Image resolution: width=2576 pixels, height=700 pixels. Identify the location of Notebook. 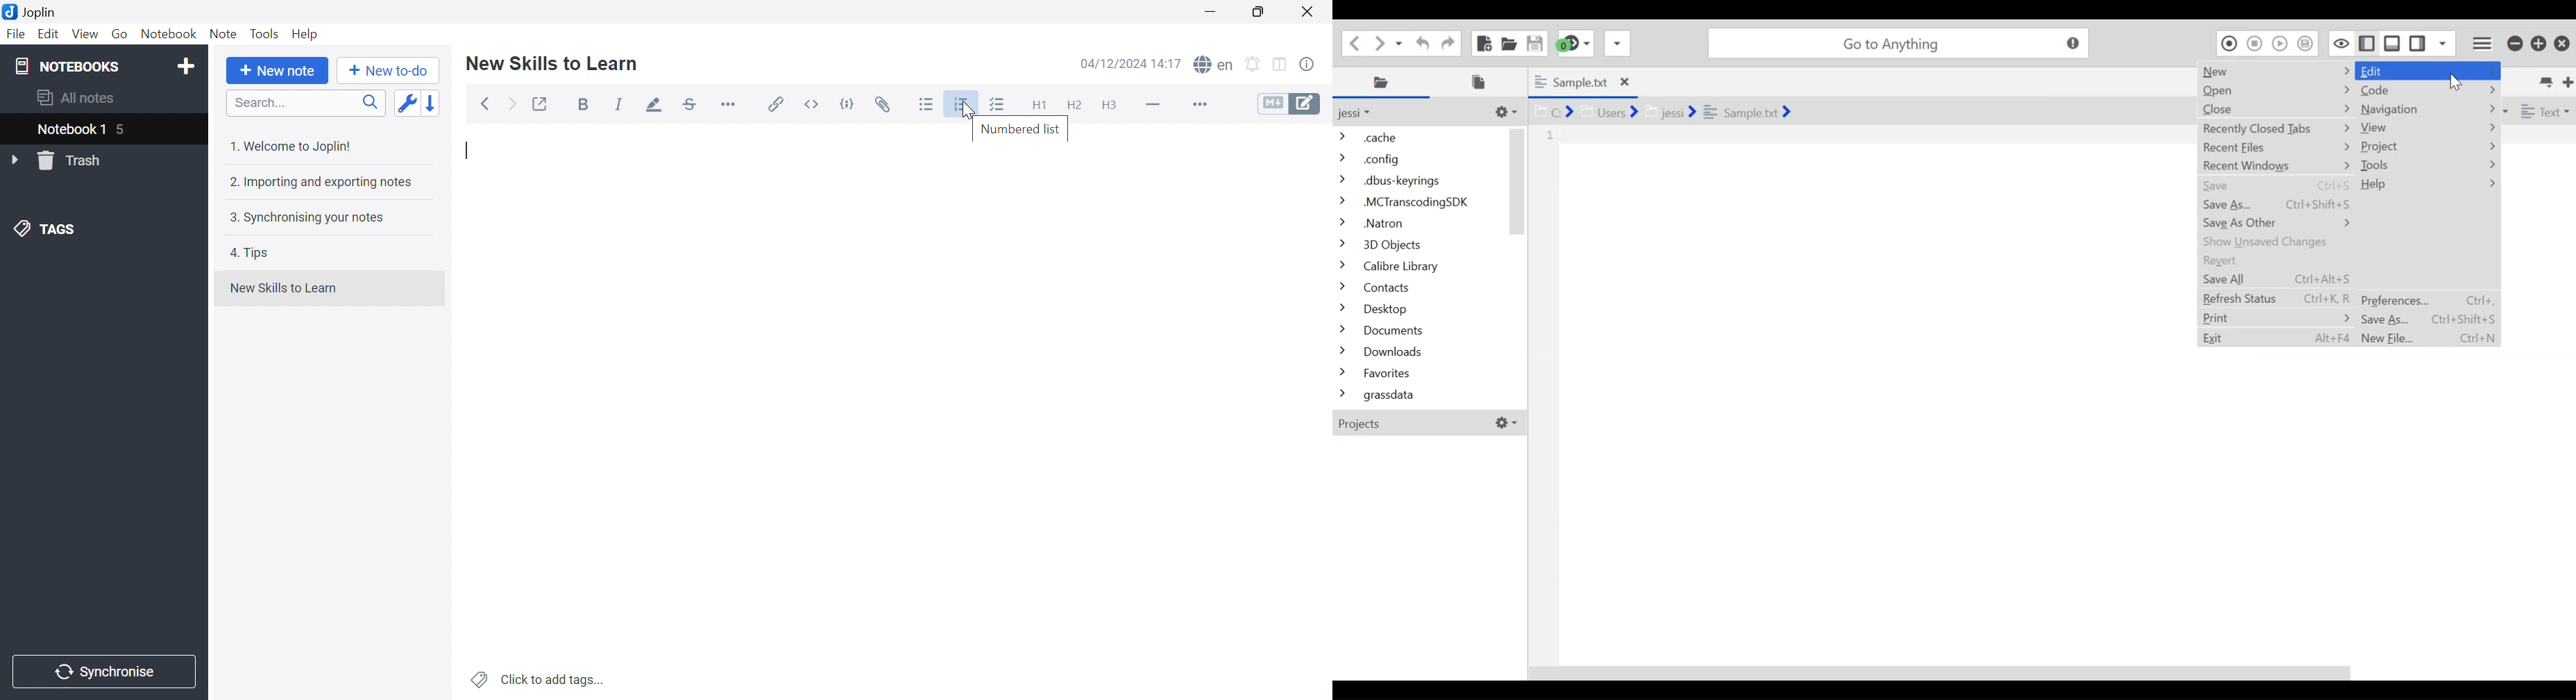
(167, 34).